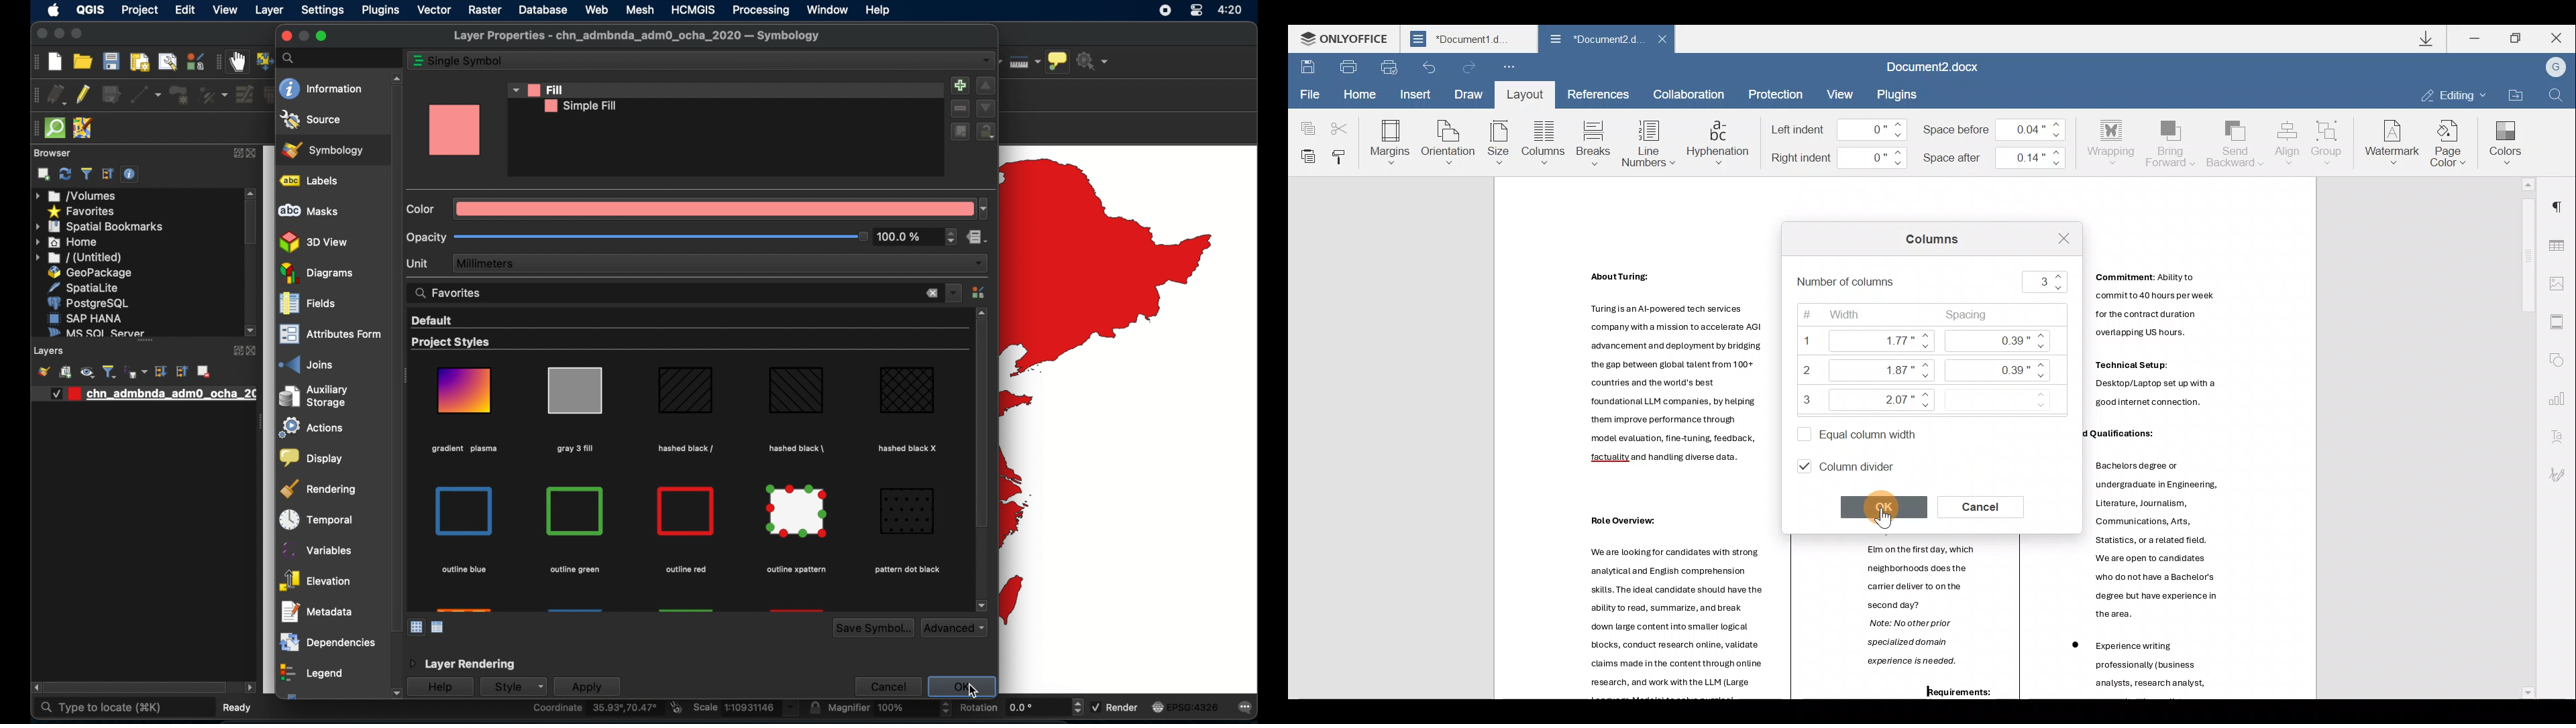 Image resolution: width=2576 pixels, height=728 pixels. I want to click on search bar, so click(339, 58).